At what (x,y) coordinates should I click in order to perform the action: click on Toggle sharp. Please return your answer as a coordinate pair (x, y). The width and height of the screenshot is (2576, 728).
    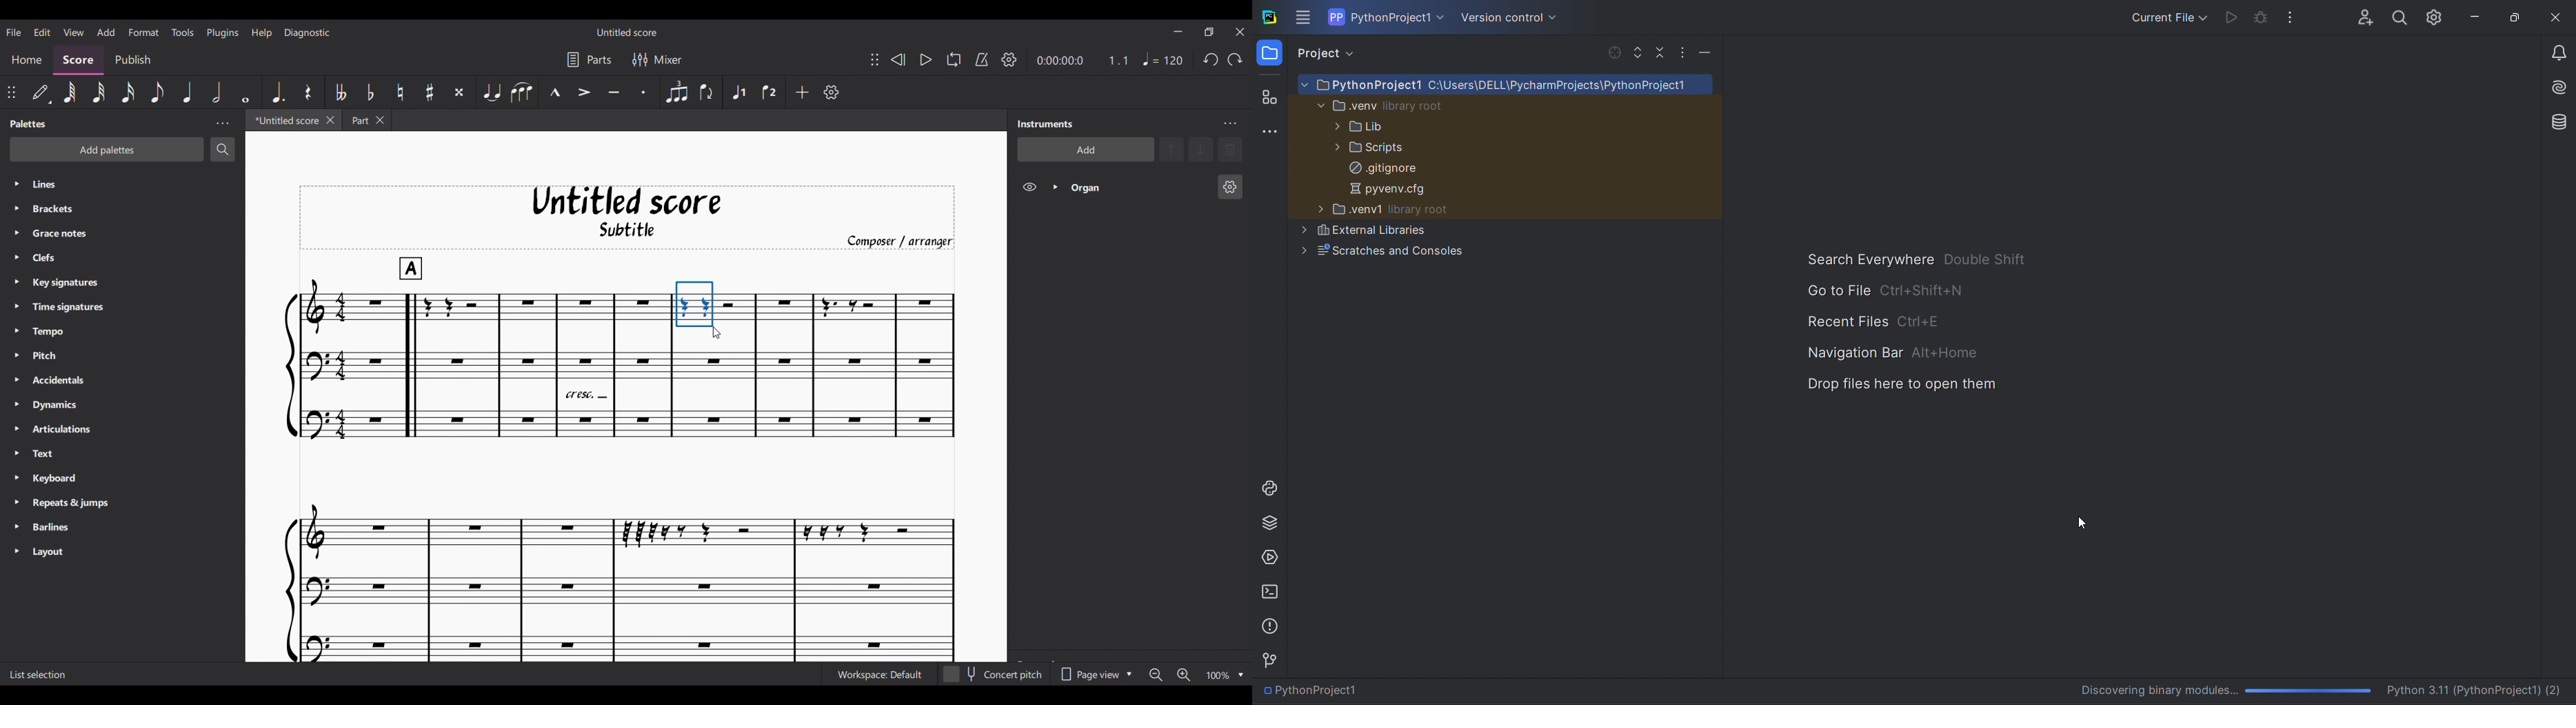
    Looking at the image, I should click on (430, 93).